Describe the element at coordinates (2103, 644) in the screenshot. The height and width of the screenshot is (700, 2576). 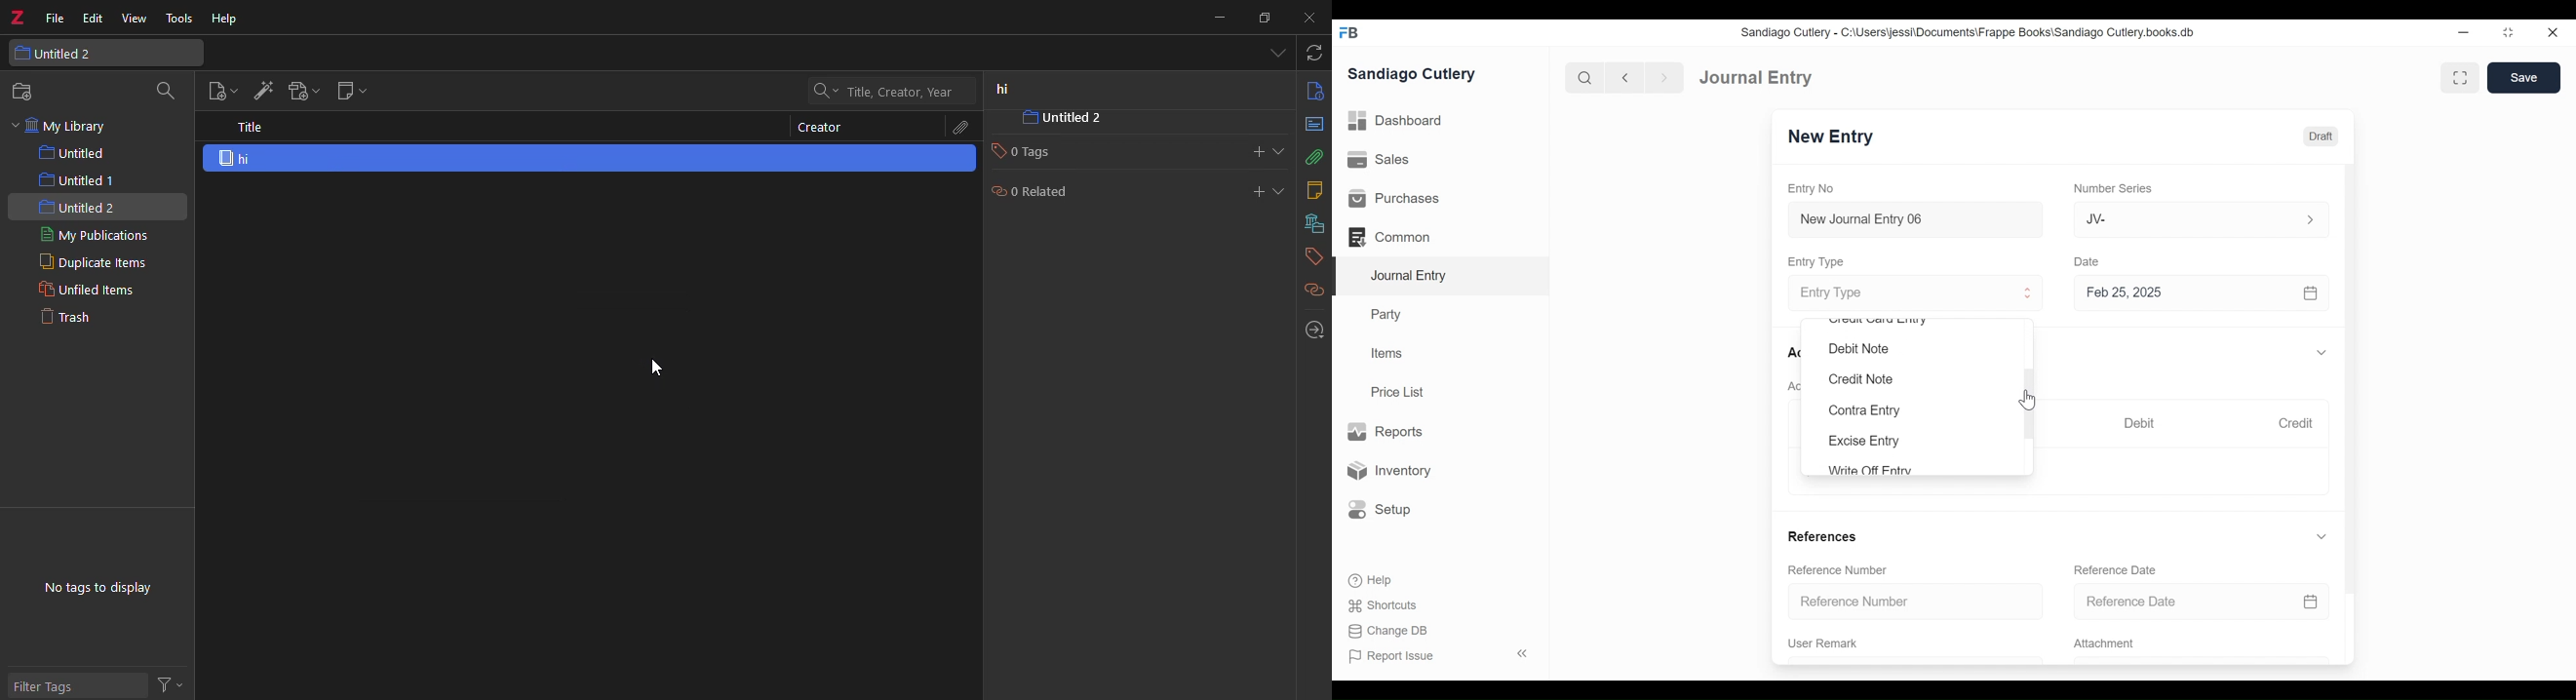
I see `Attachment` at that location.